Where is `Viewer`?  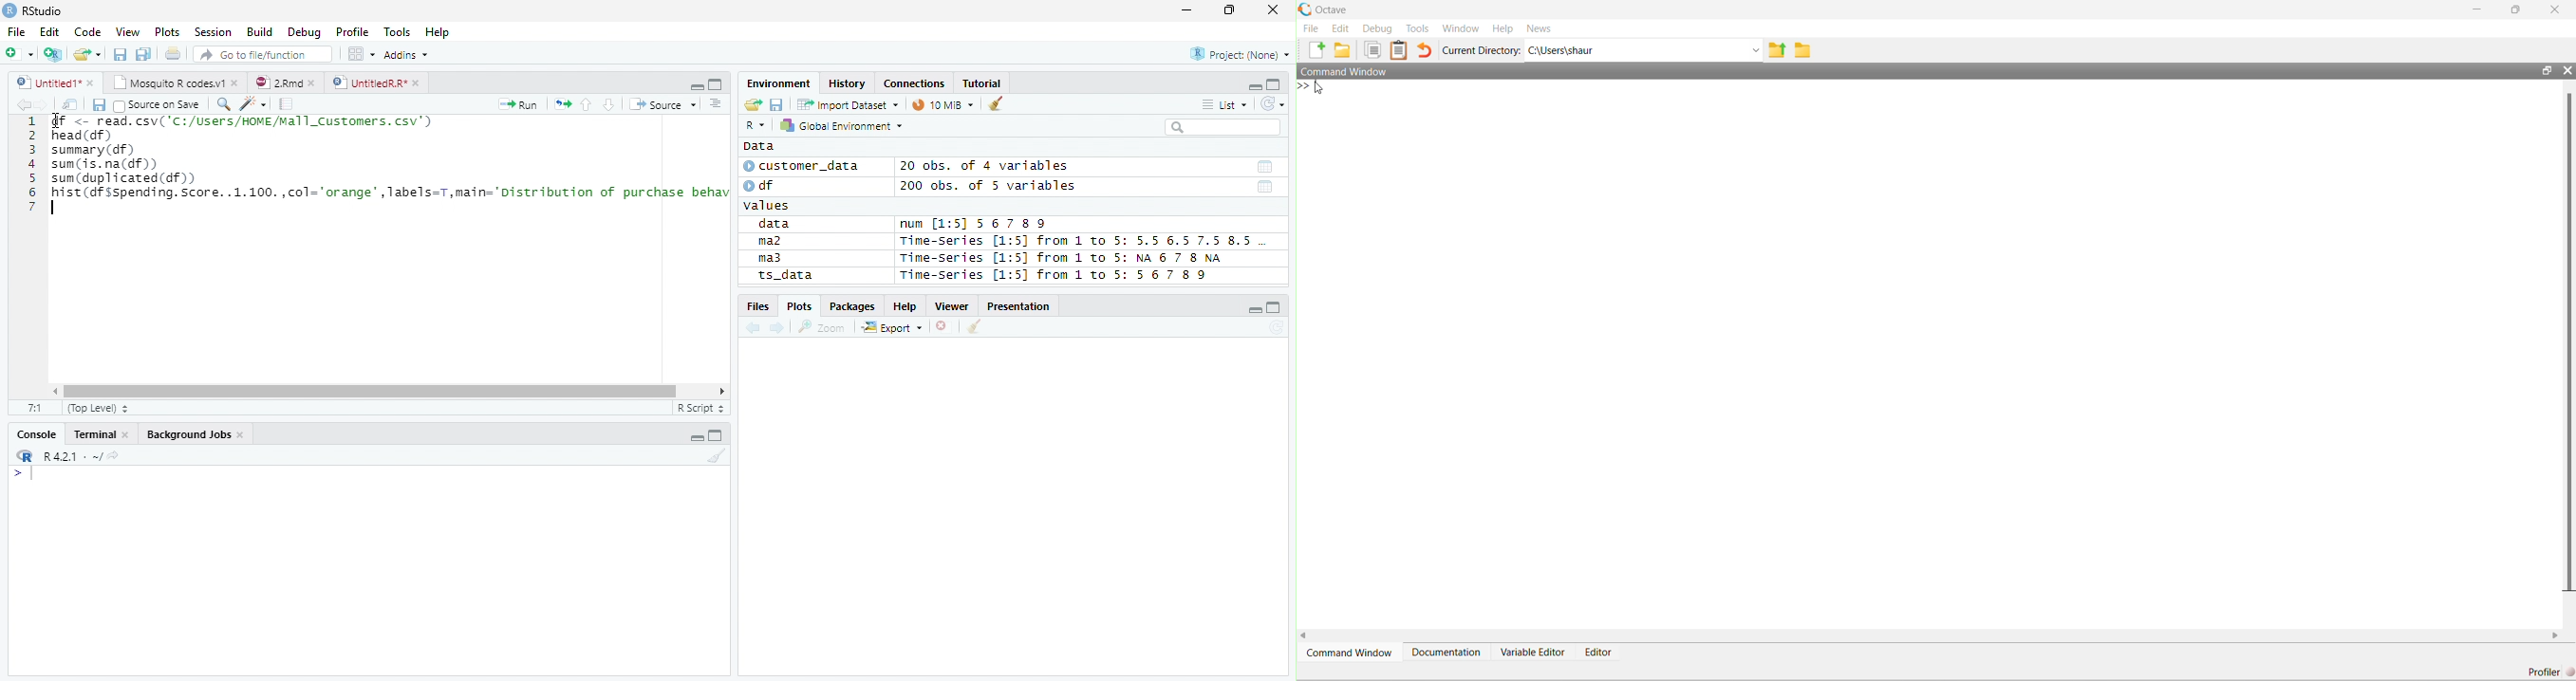
Viewer is located at coordinates (955, 306).